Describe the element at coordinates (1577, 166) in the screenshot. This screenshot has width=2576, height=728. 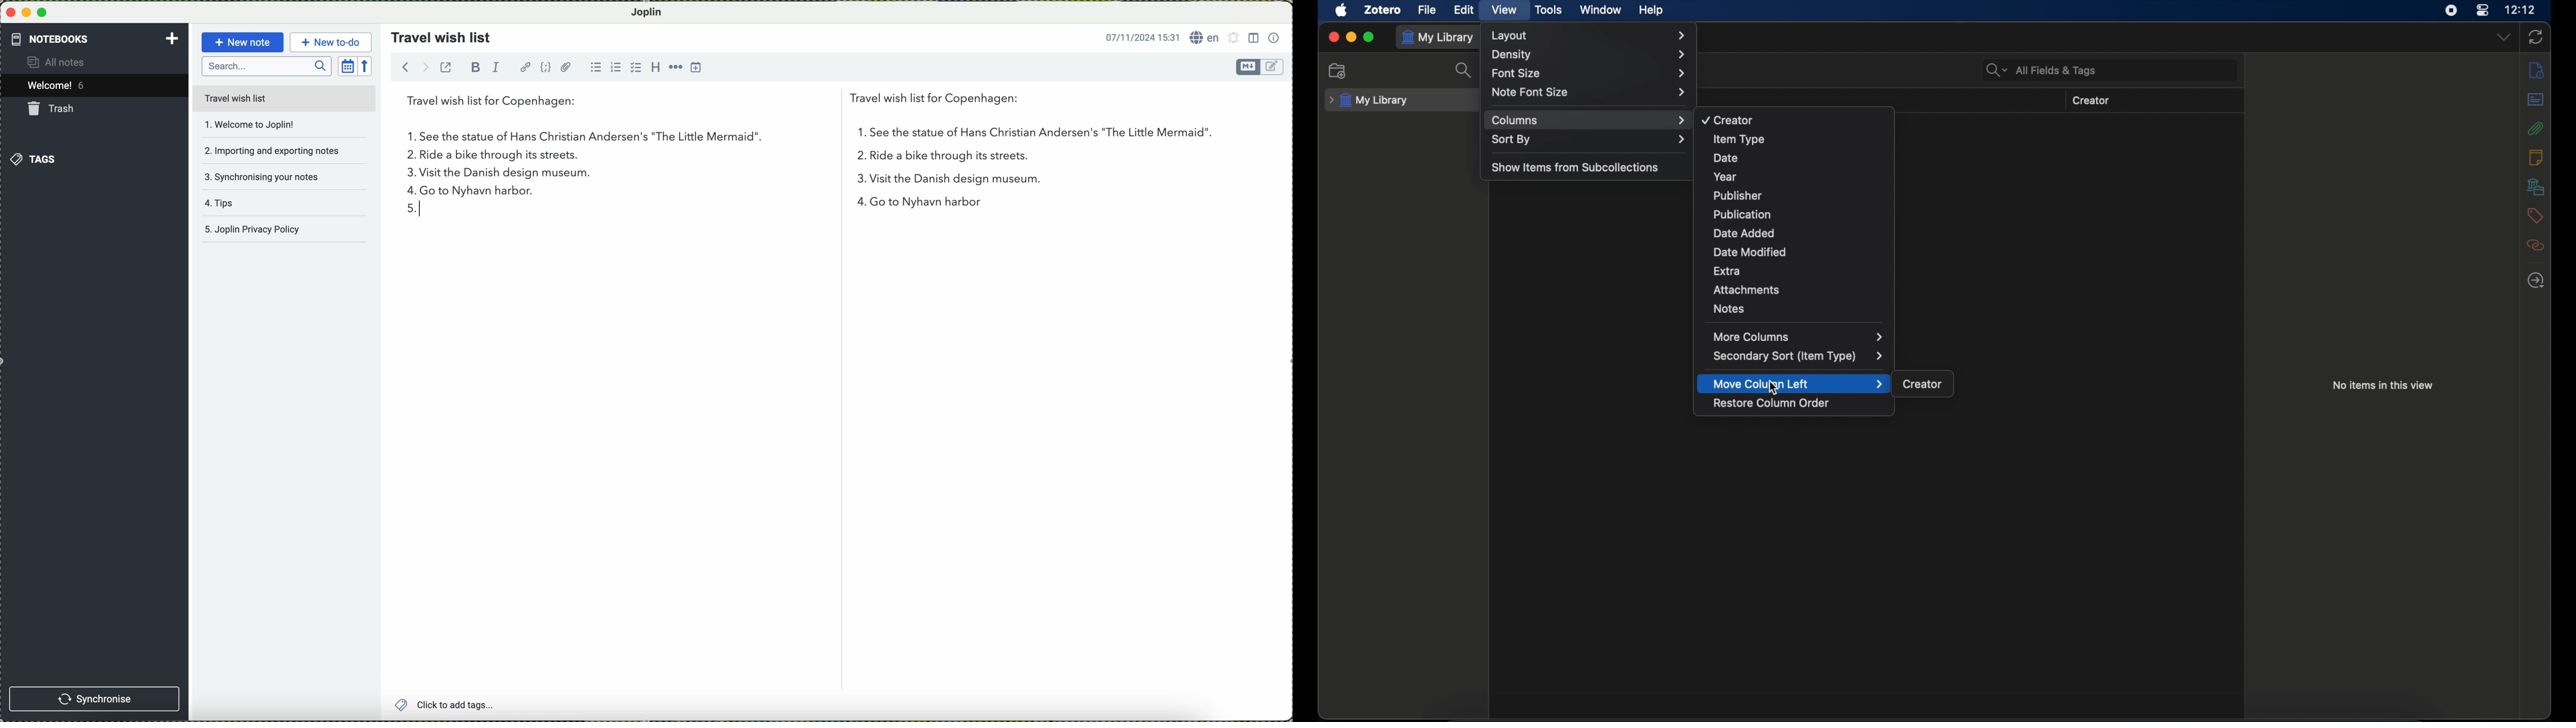
I see `show item from subcollections` at that location.